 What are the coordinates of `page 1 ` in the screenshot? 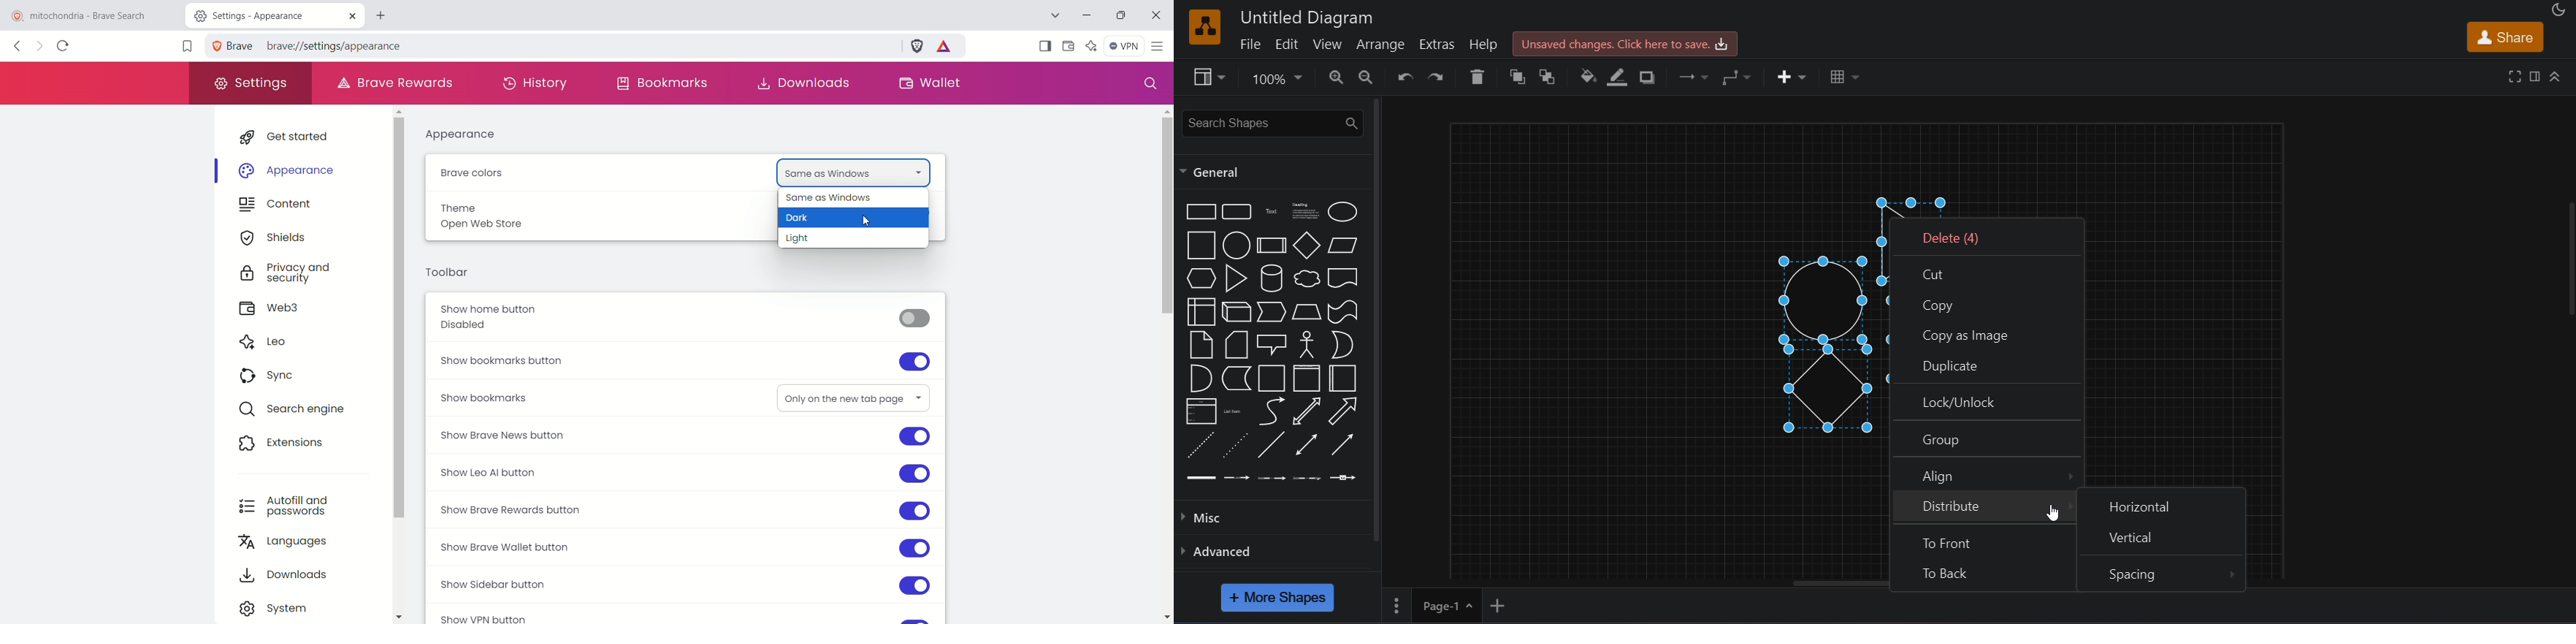 It's located at (1431, 604).